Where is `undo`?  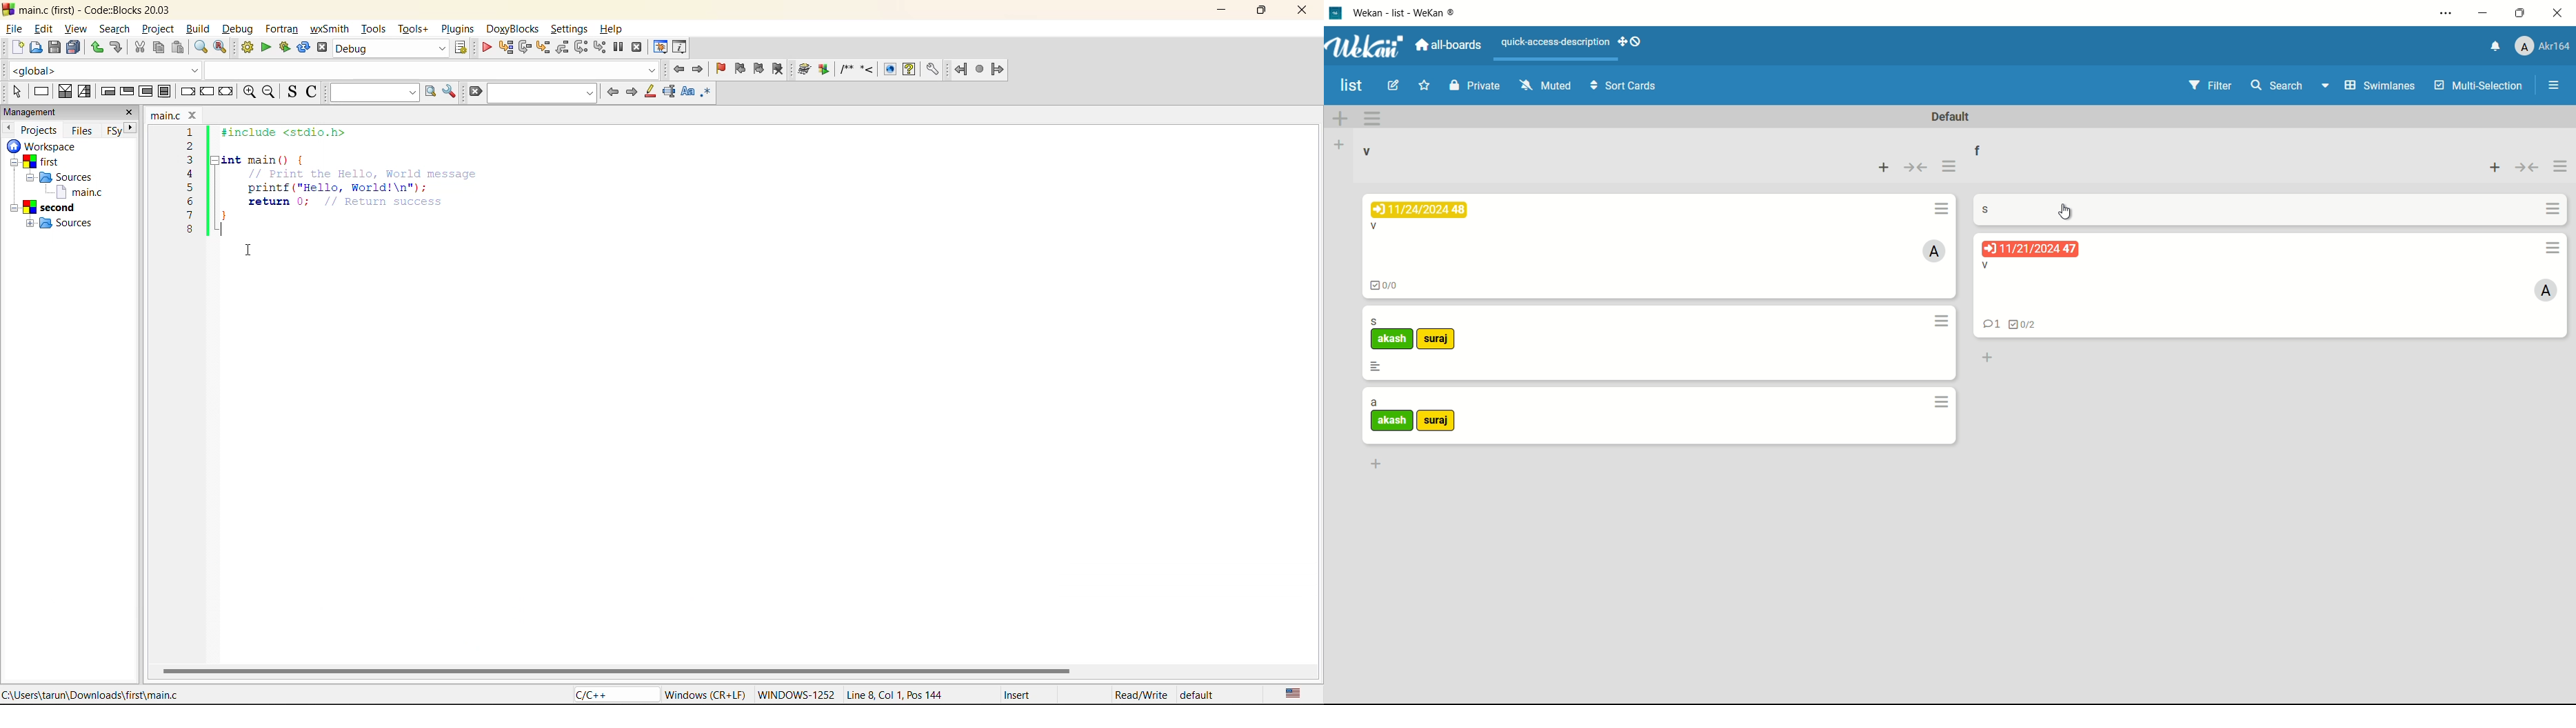
undo is located at coordinates (97, 48).